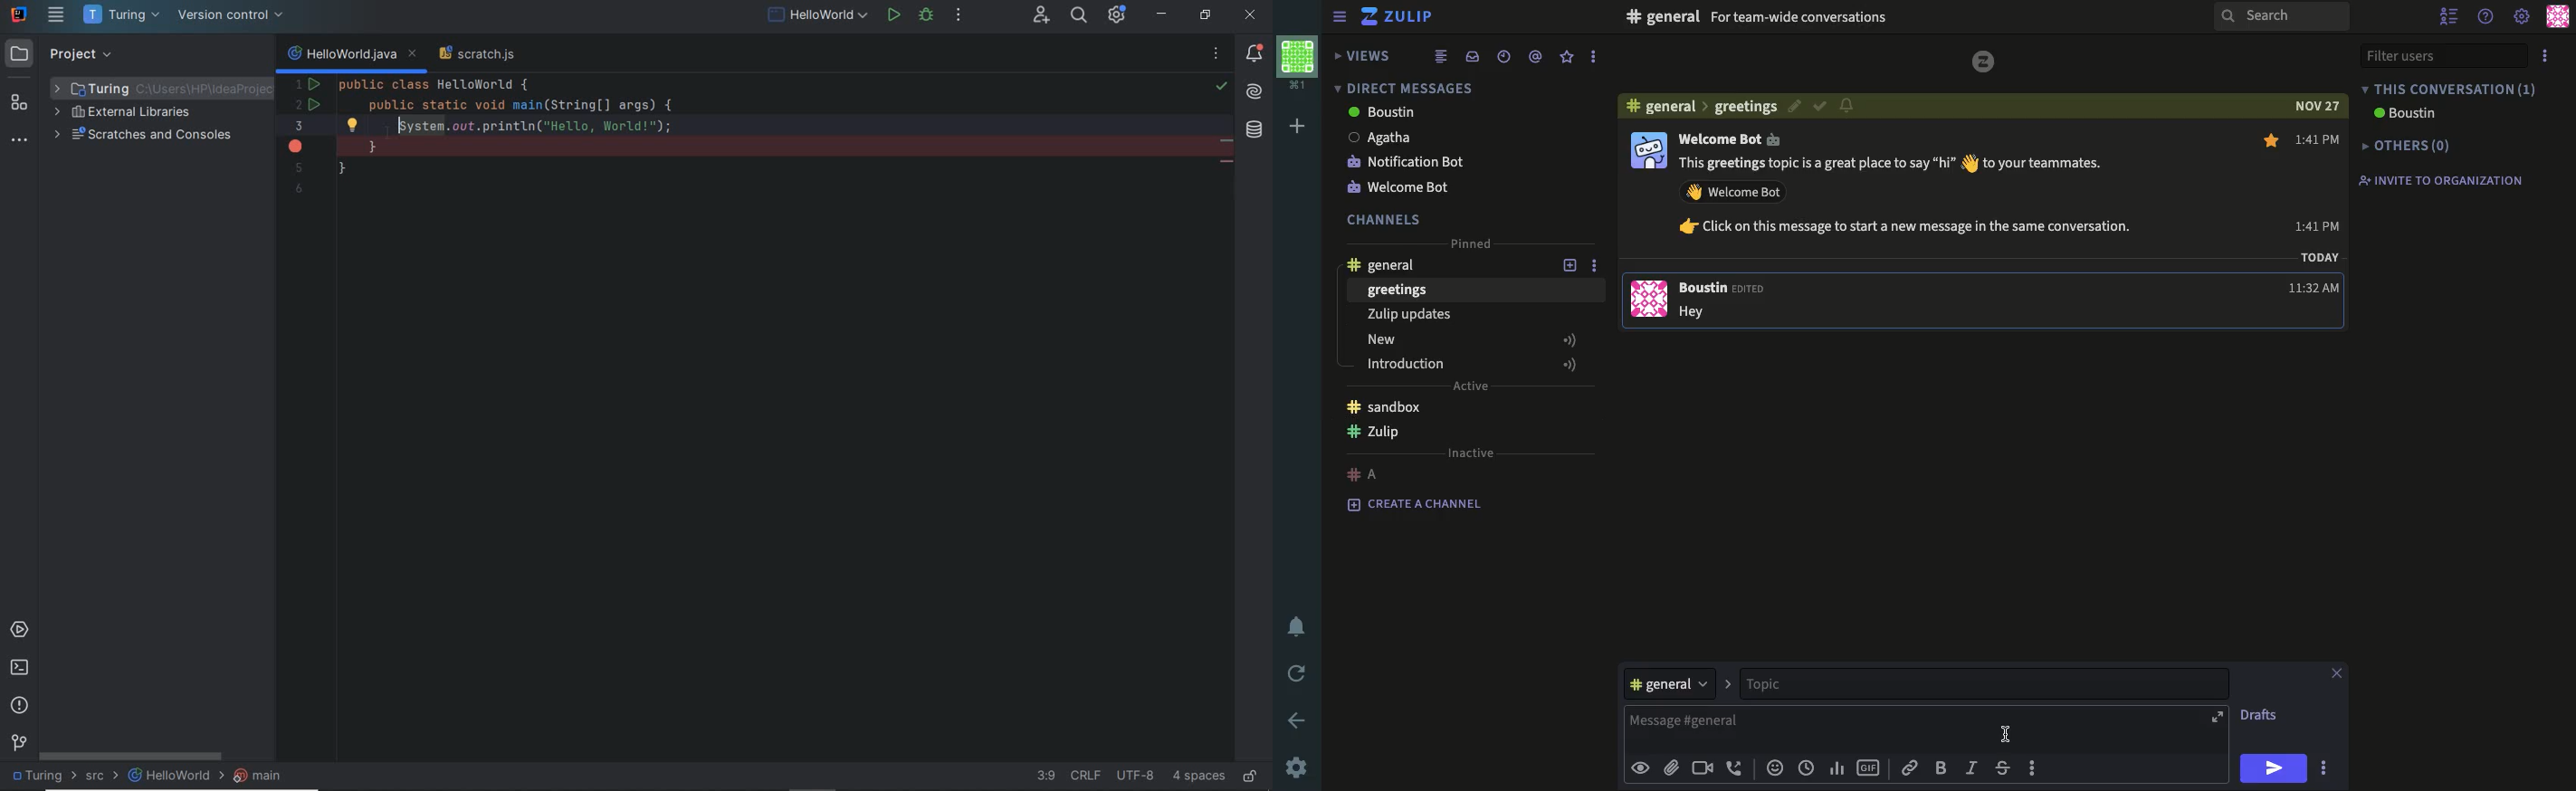  Describe the element at coordinates (2523, 18) in the screenshot. I see `settings` at that location.